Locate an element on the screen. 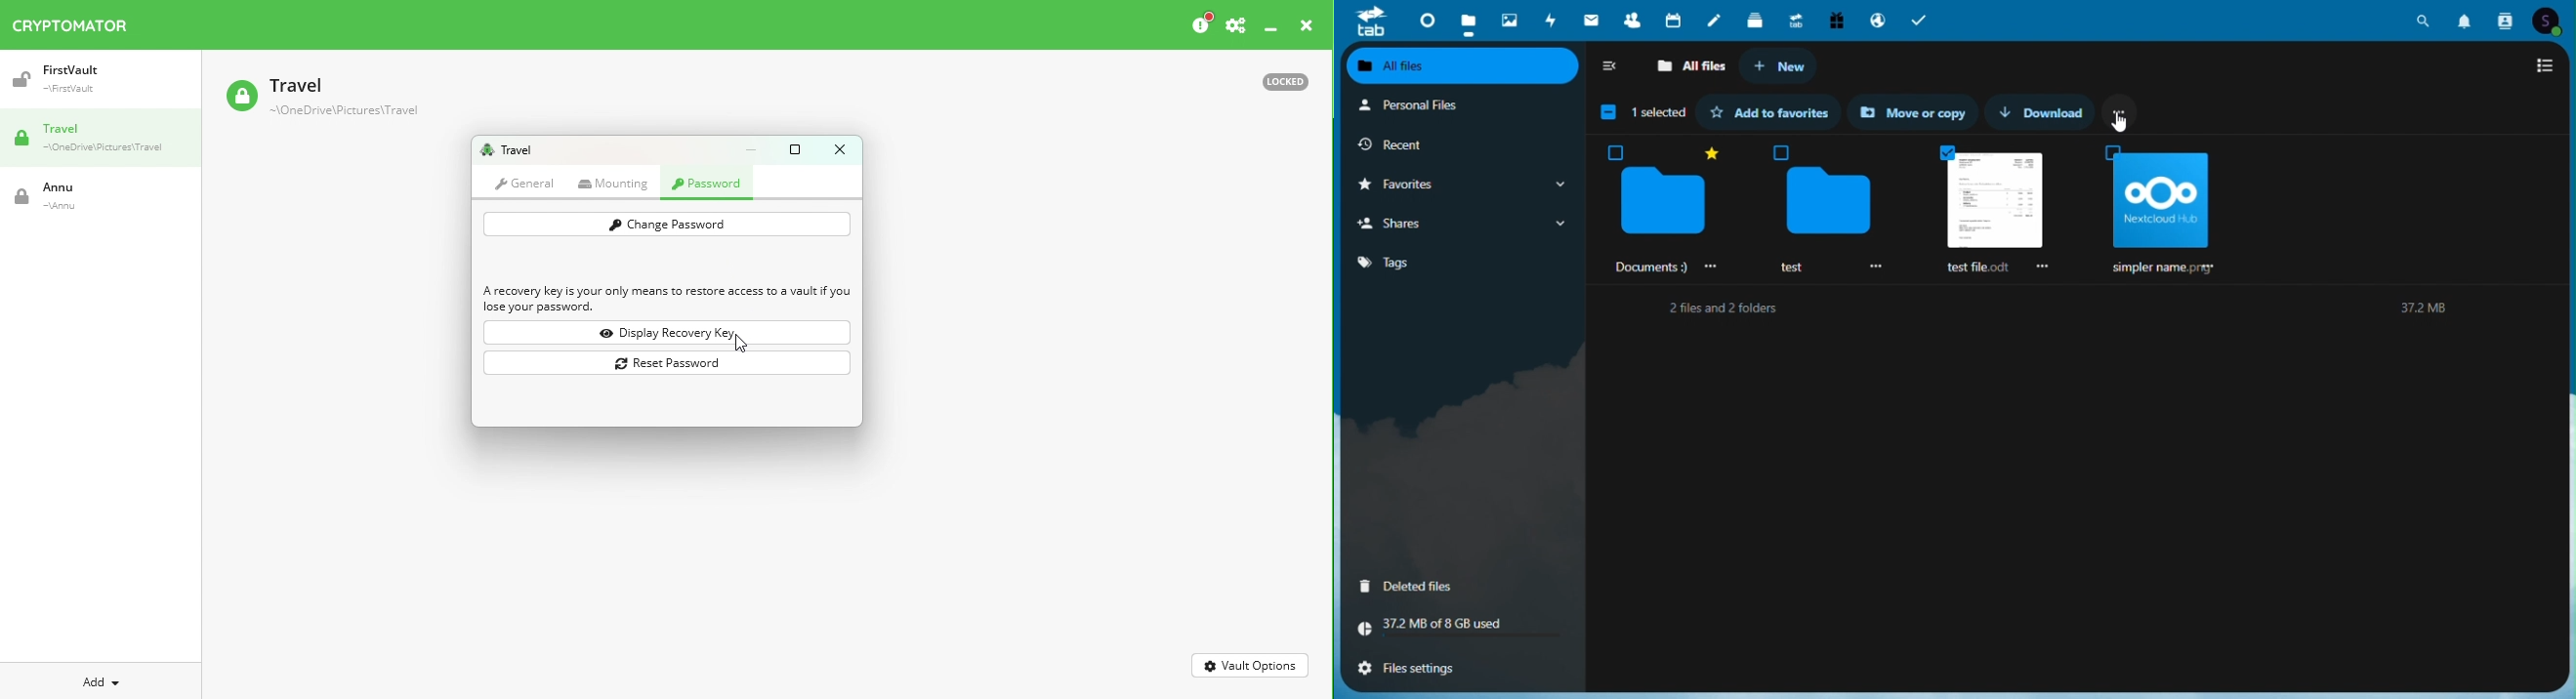 Image resolution: width=2576 pixels, height=700 pixels. Recent is located at coordinates (1461, 147).